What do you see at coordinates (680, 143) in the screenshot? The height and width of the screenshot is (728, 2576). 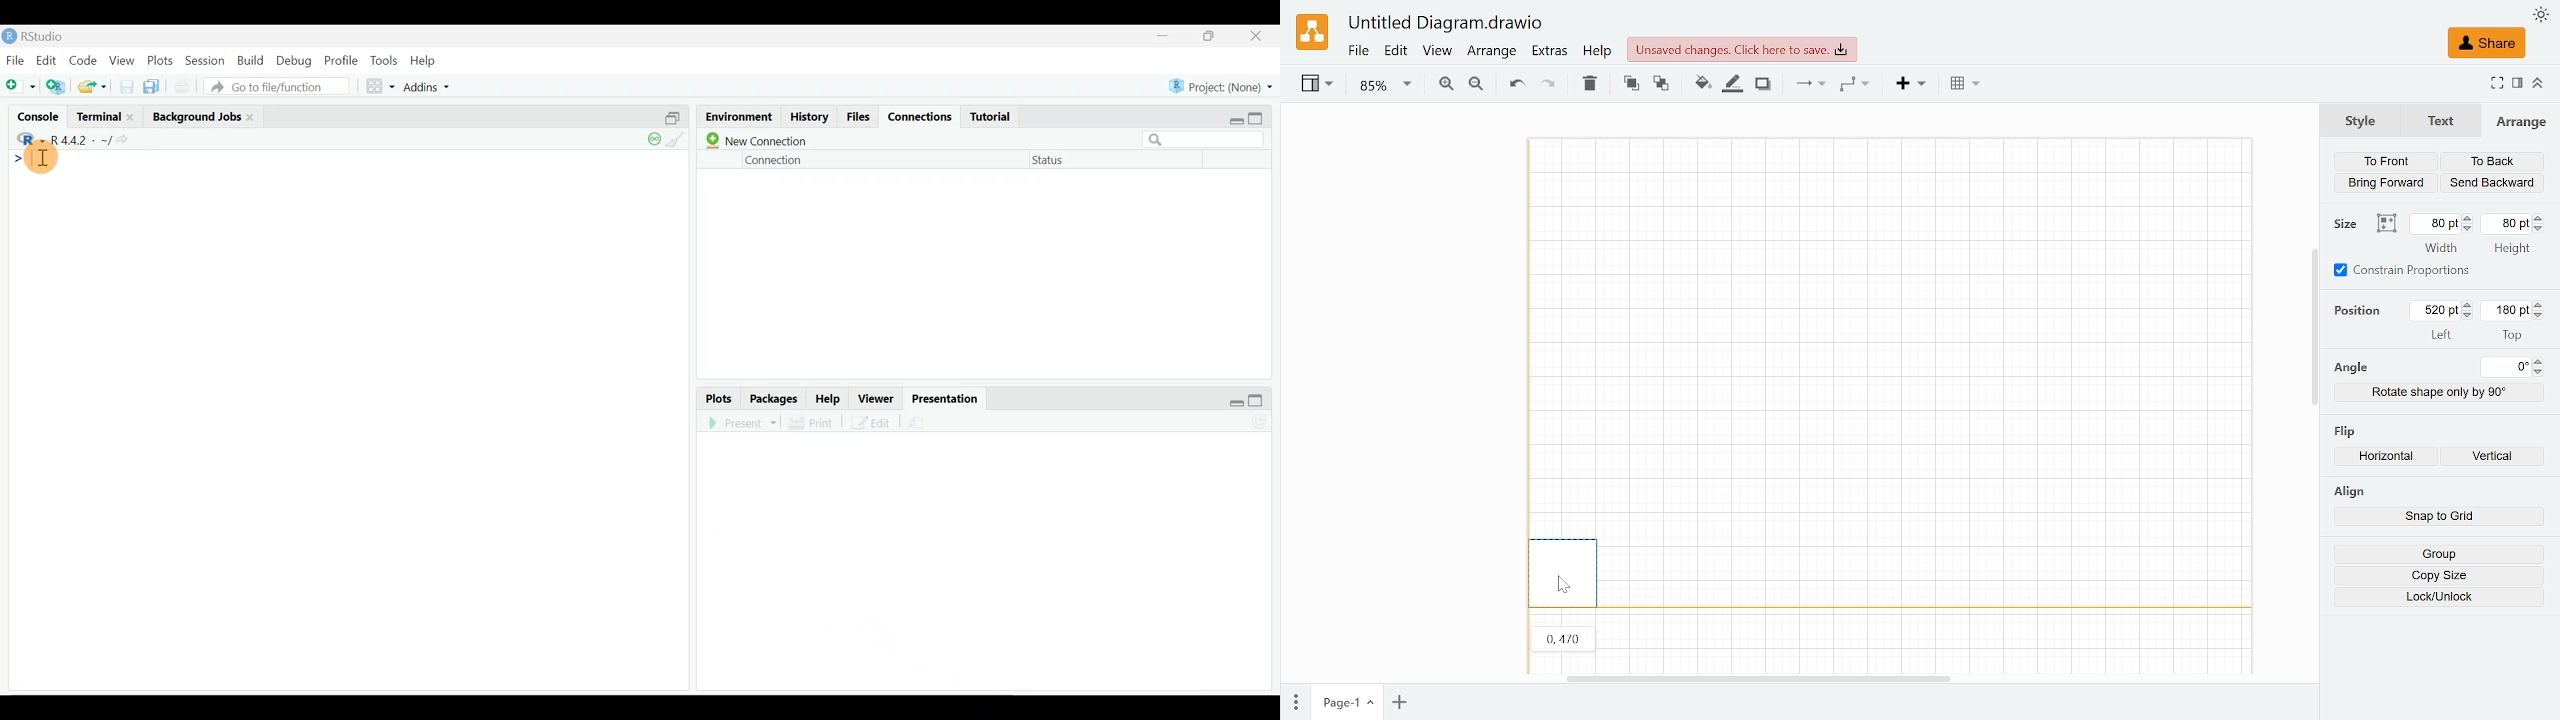 I see `clear console` at bounding box center [680, 143].